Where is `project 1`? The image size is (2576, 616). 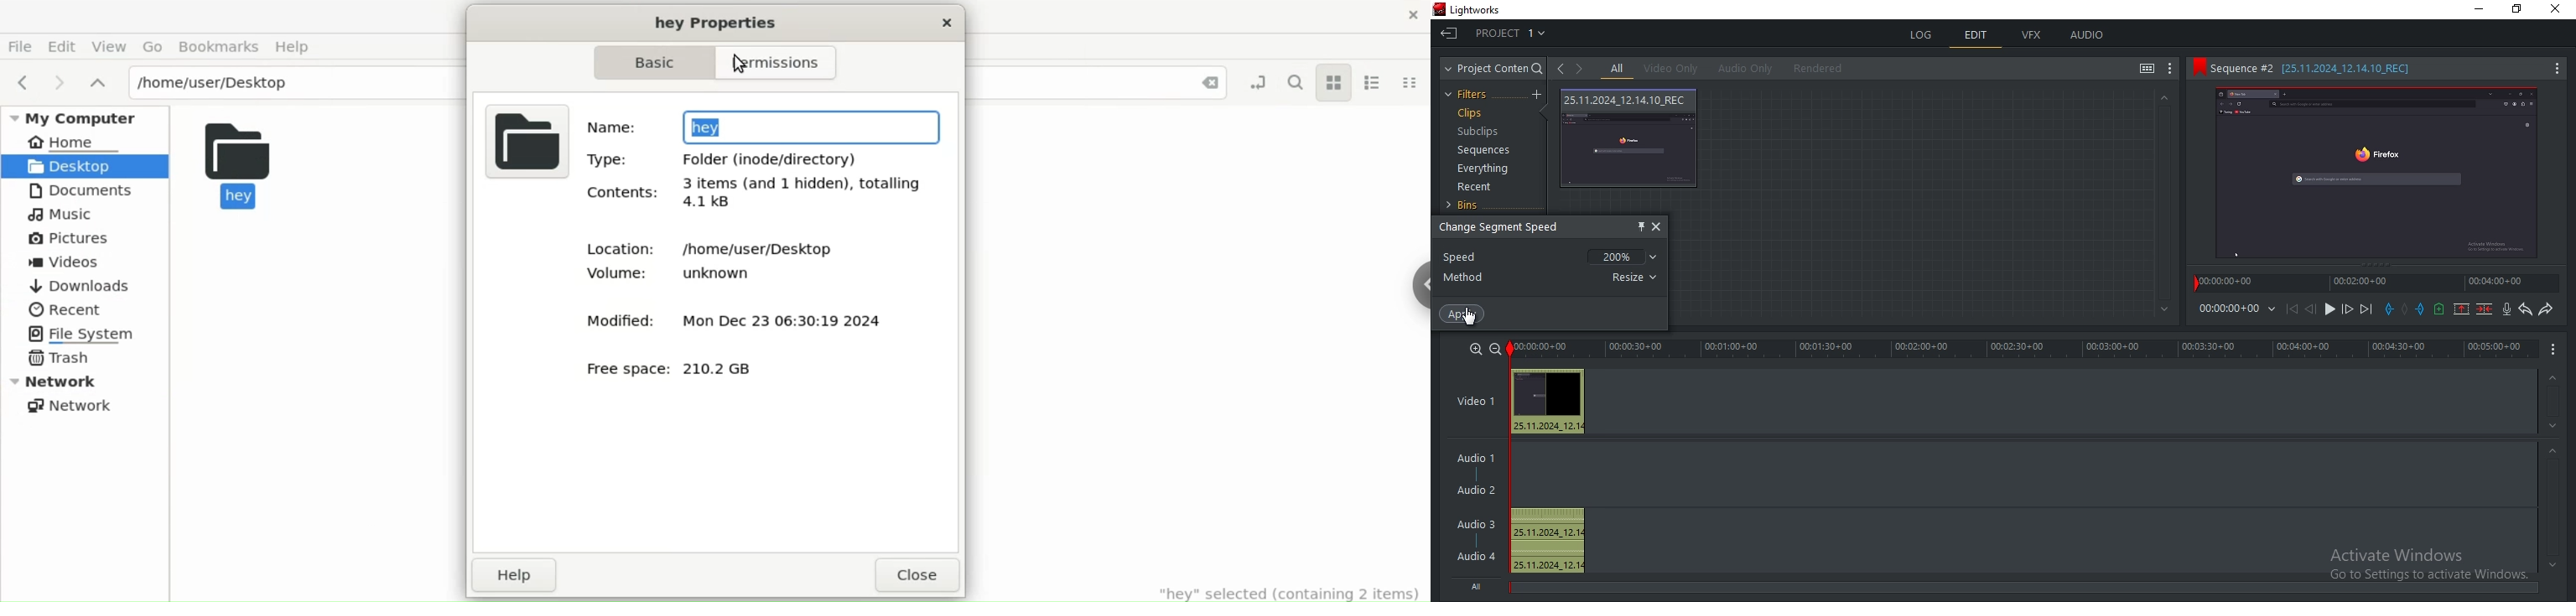 project 1 is located at coordinates (1512, 35).